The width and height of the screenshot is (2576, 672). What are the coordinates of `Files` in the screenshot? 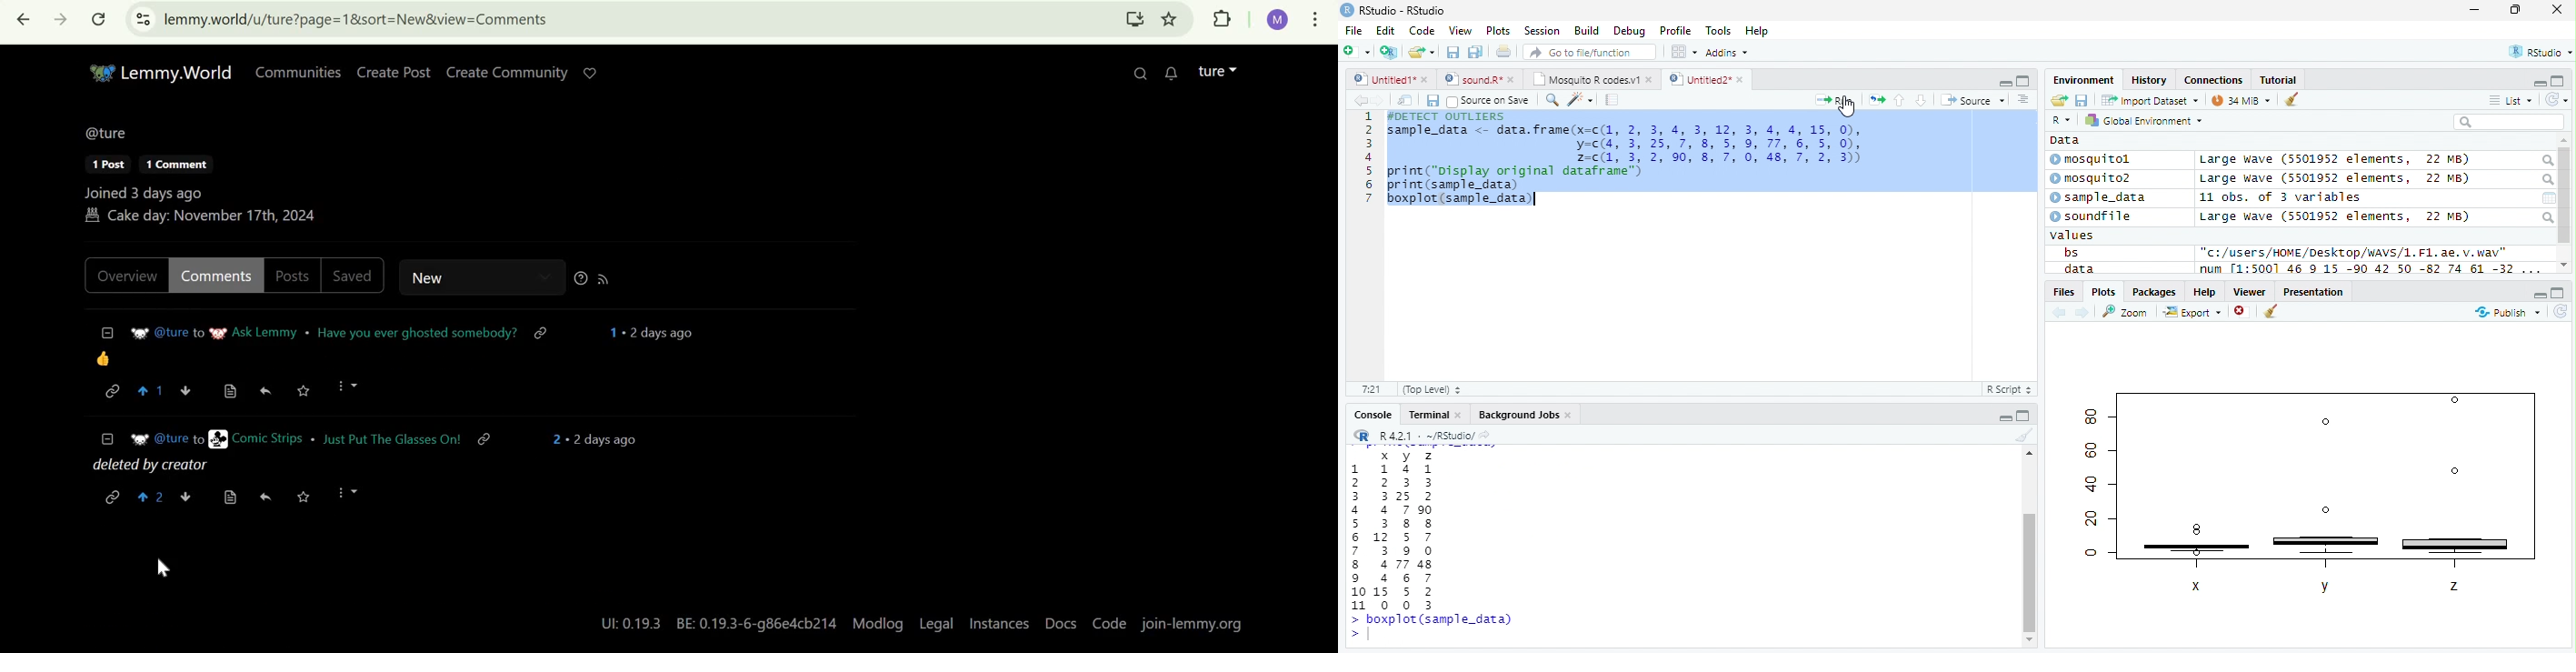 It's located at (2062, 292).